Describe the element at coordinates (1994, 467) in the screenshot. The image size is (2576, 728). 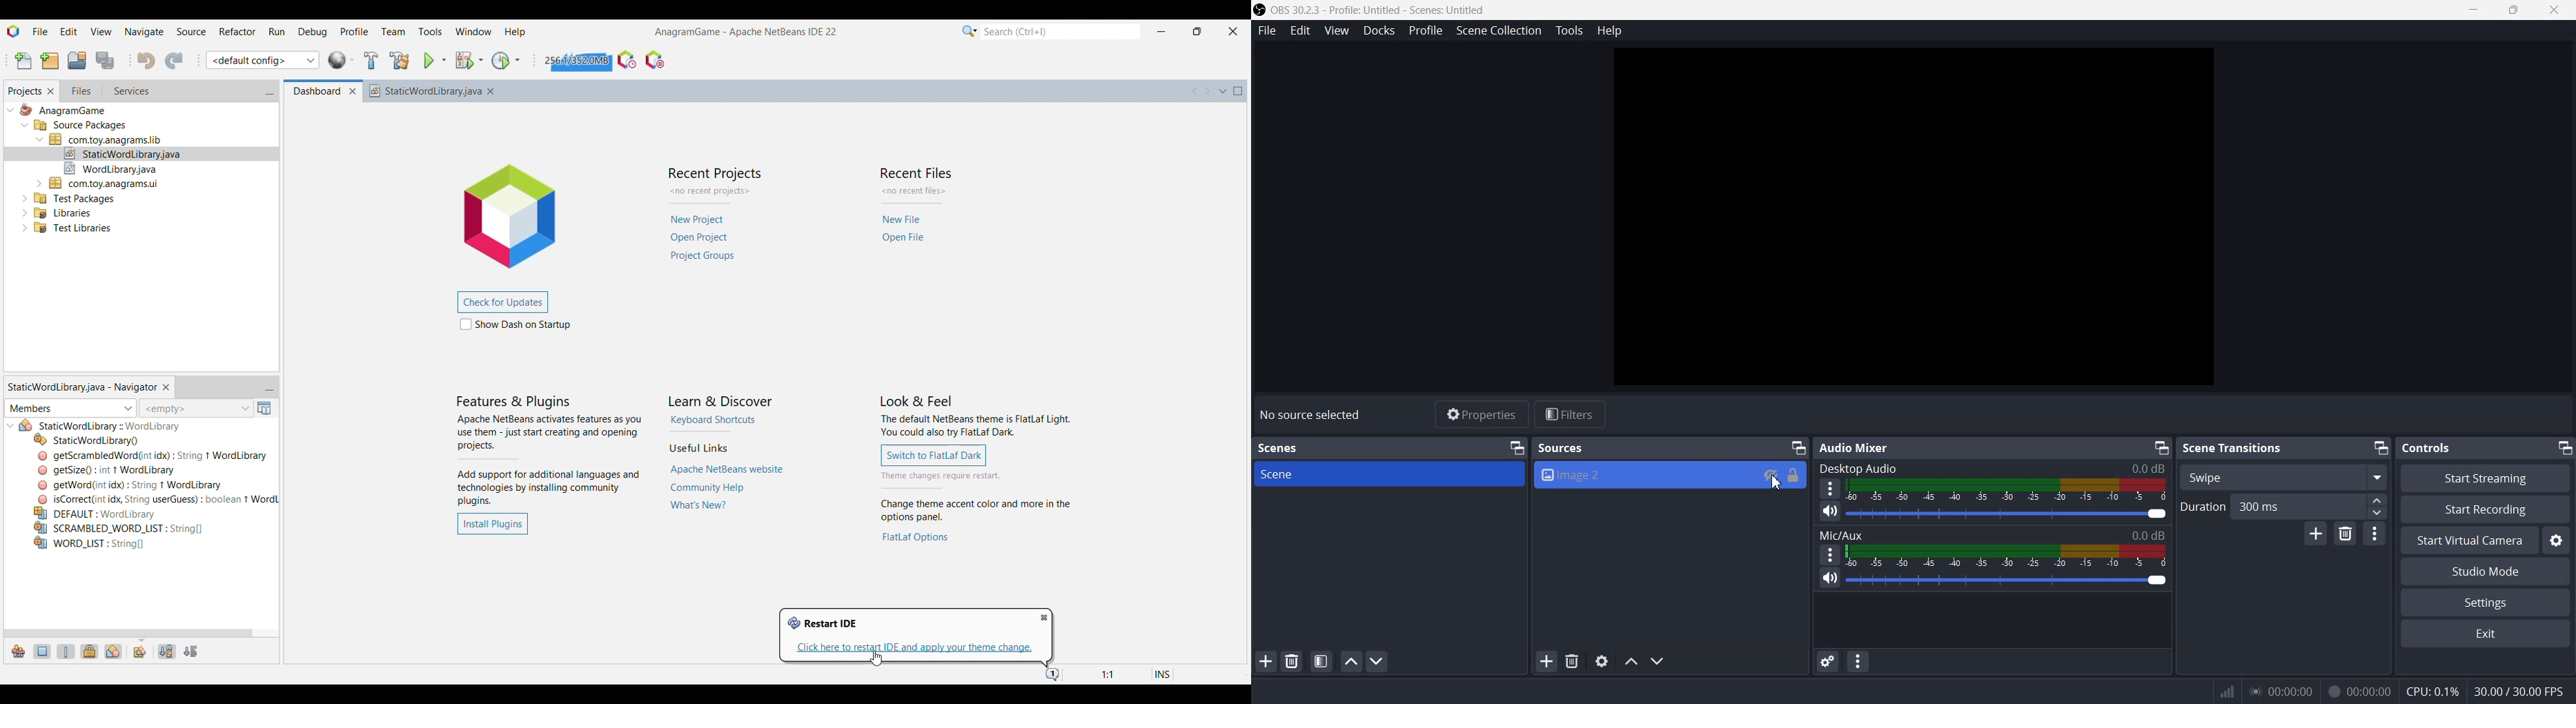
I see `Desktop Audio` at that location.